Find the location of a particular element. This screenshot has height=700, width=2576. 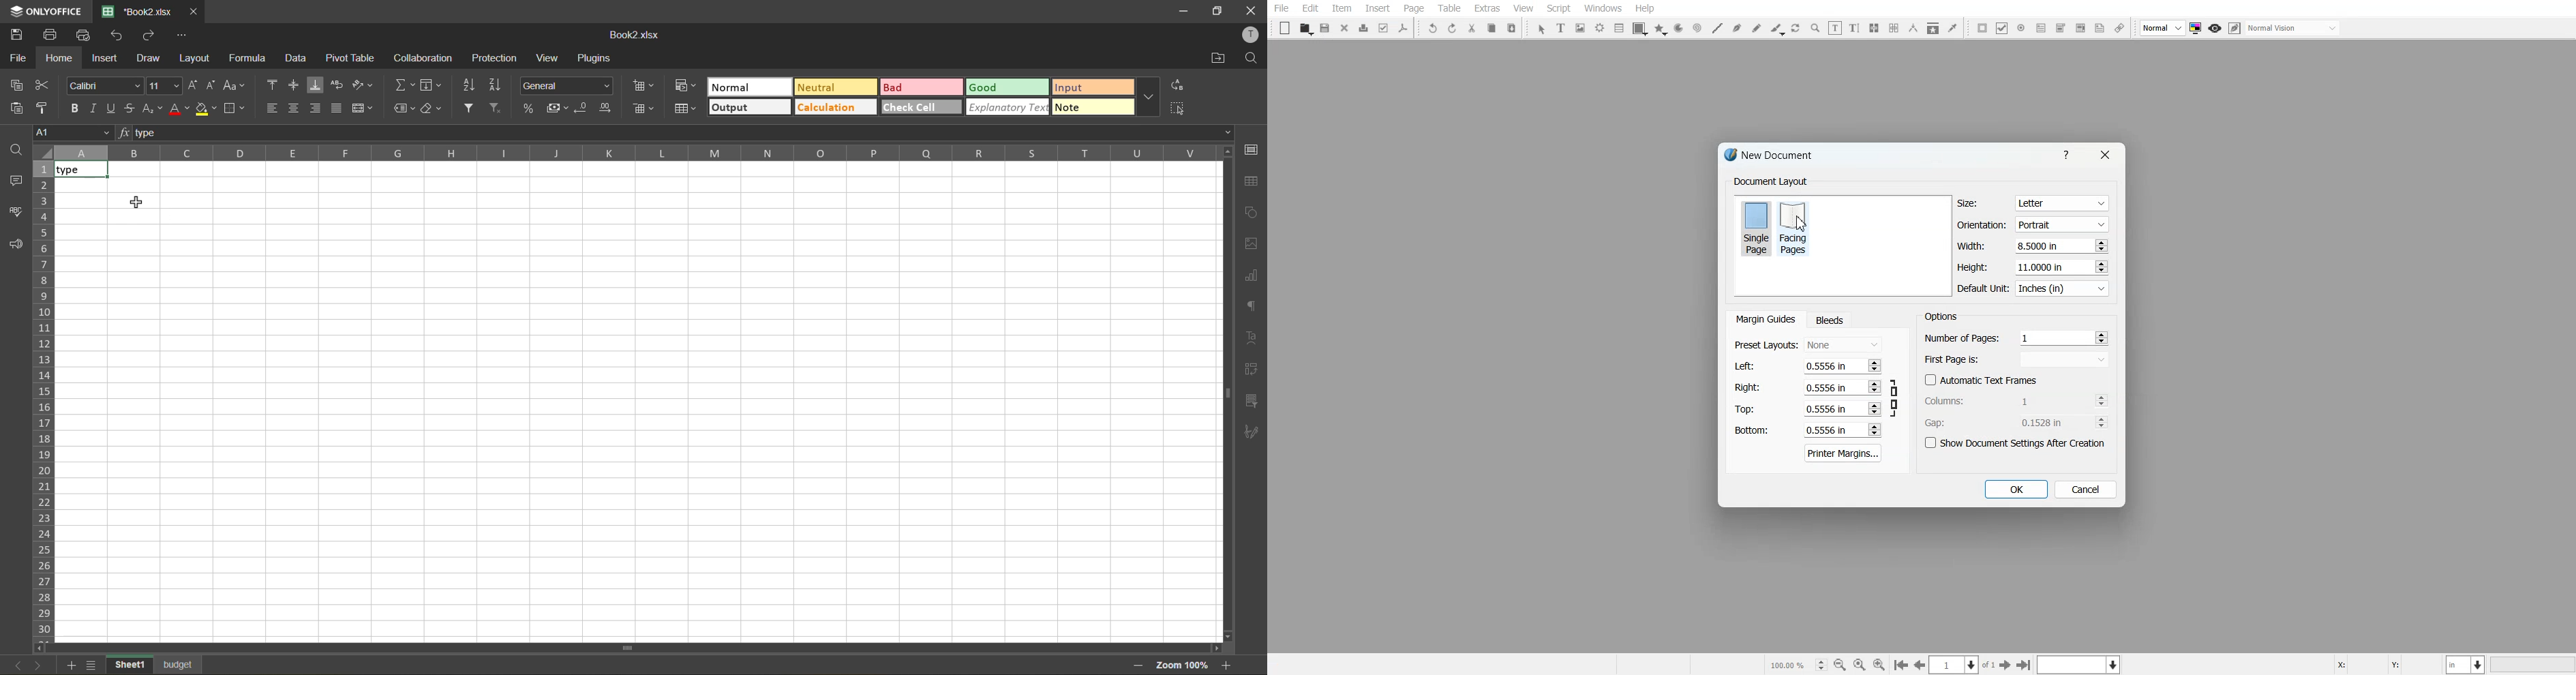

Extras is located at coordinates (1487, 8).